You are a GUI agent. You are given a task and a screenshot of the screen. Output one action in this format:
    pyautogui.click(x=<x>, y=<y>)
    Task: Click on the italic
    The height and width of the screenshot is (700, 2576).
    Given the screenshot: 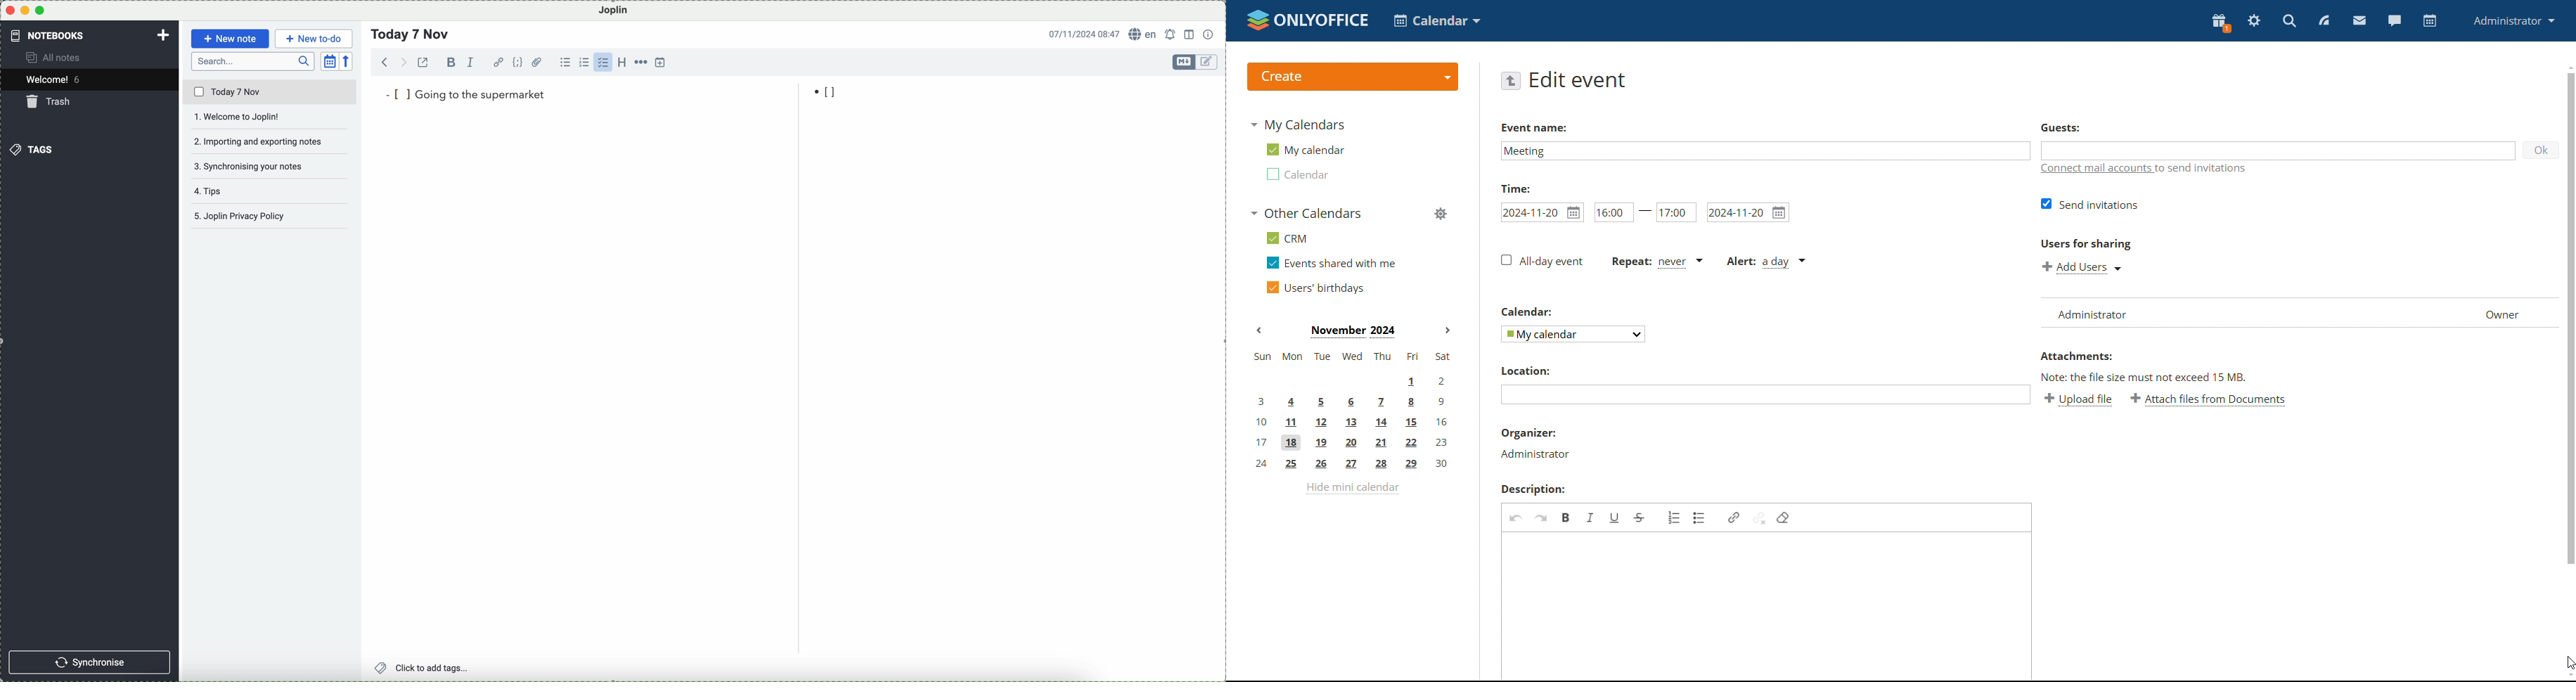 What is the action you would take?
    pyautogui.click(x=471, y=62)
    